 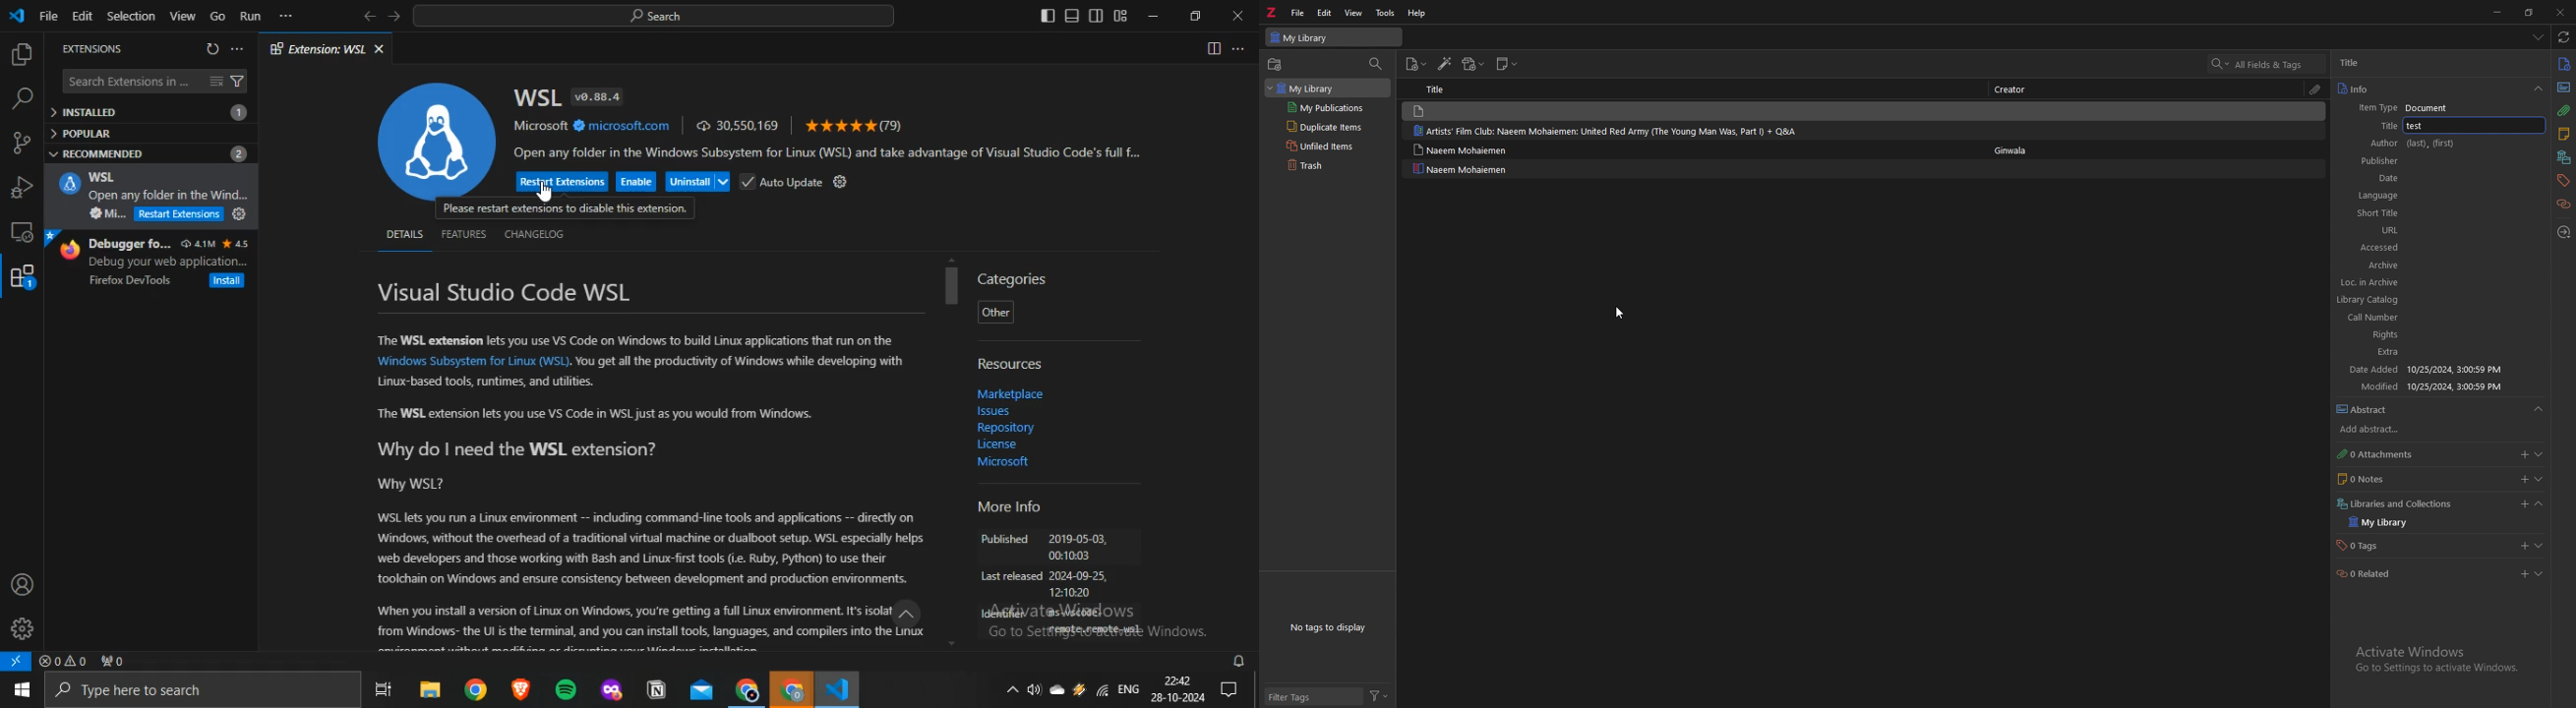 I want to click on ISBN, so click(x=2373, y=334).